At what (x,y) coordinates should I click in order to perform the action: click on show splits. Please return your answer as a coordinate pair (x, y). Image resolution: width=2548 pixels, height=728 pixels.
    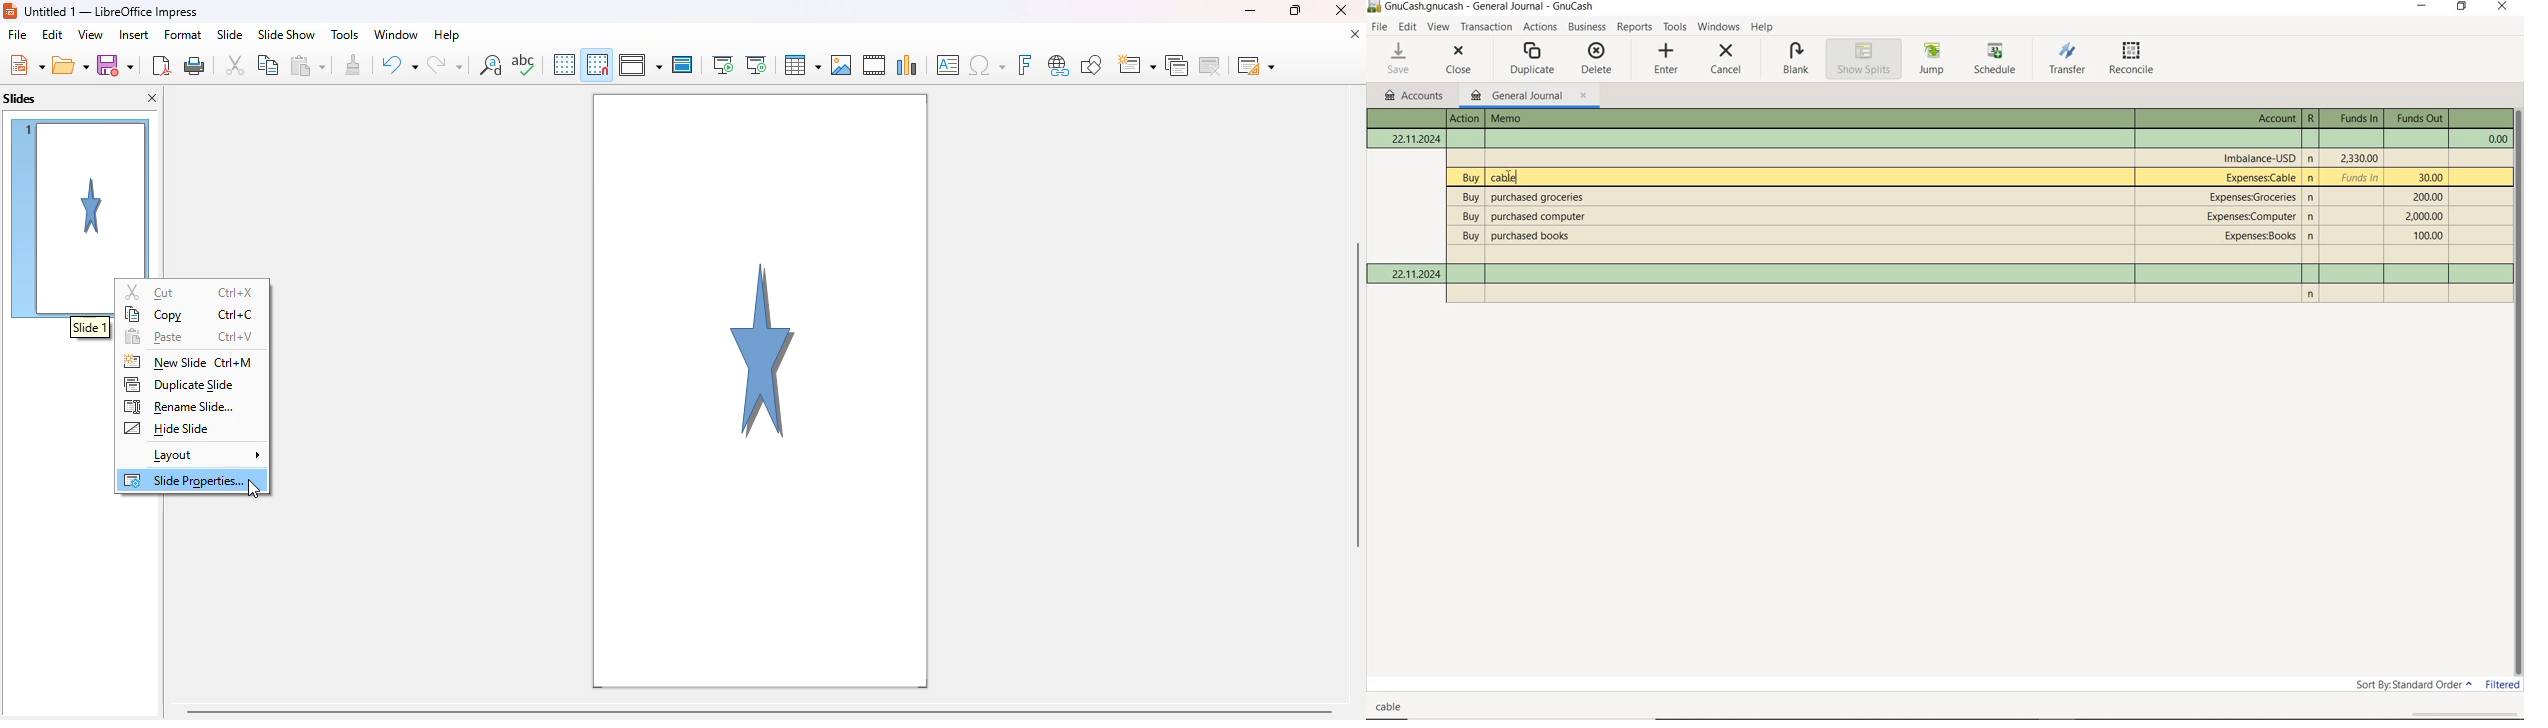
    Looking at the image, I should click on (1863, 59).